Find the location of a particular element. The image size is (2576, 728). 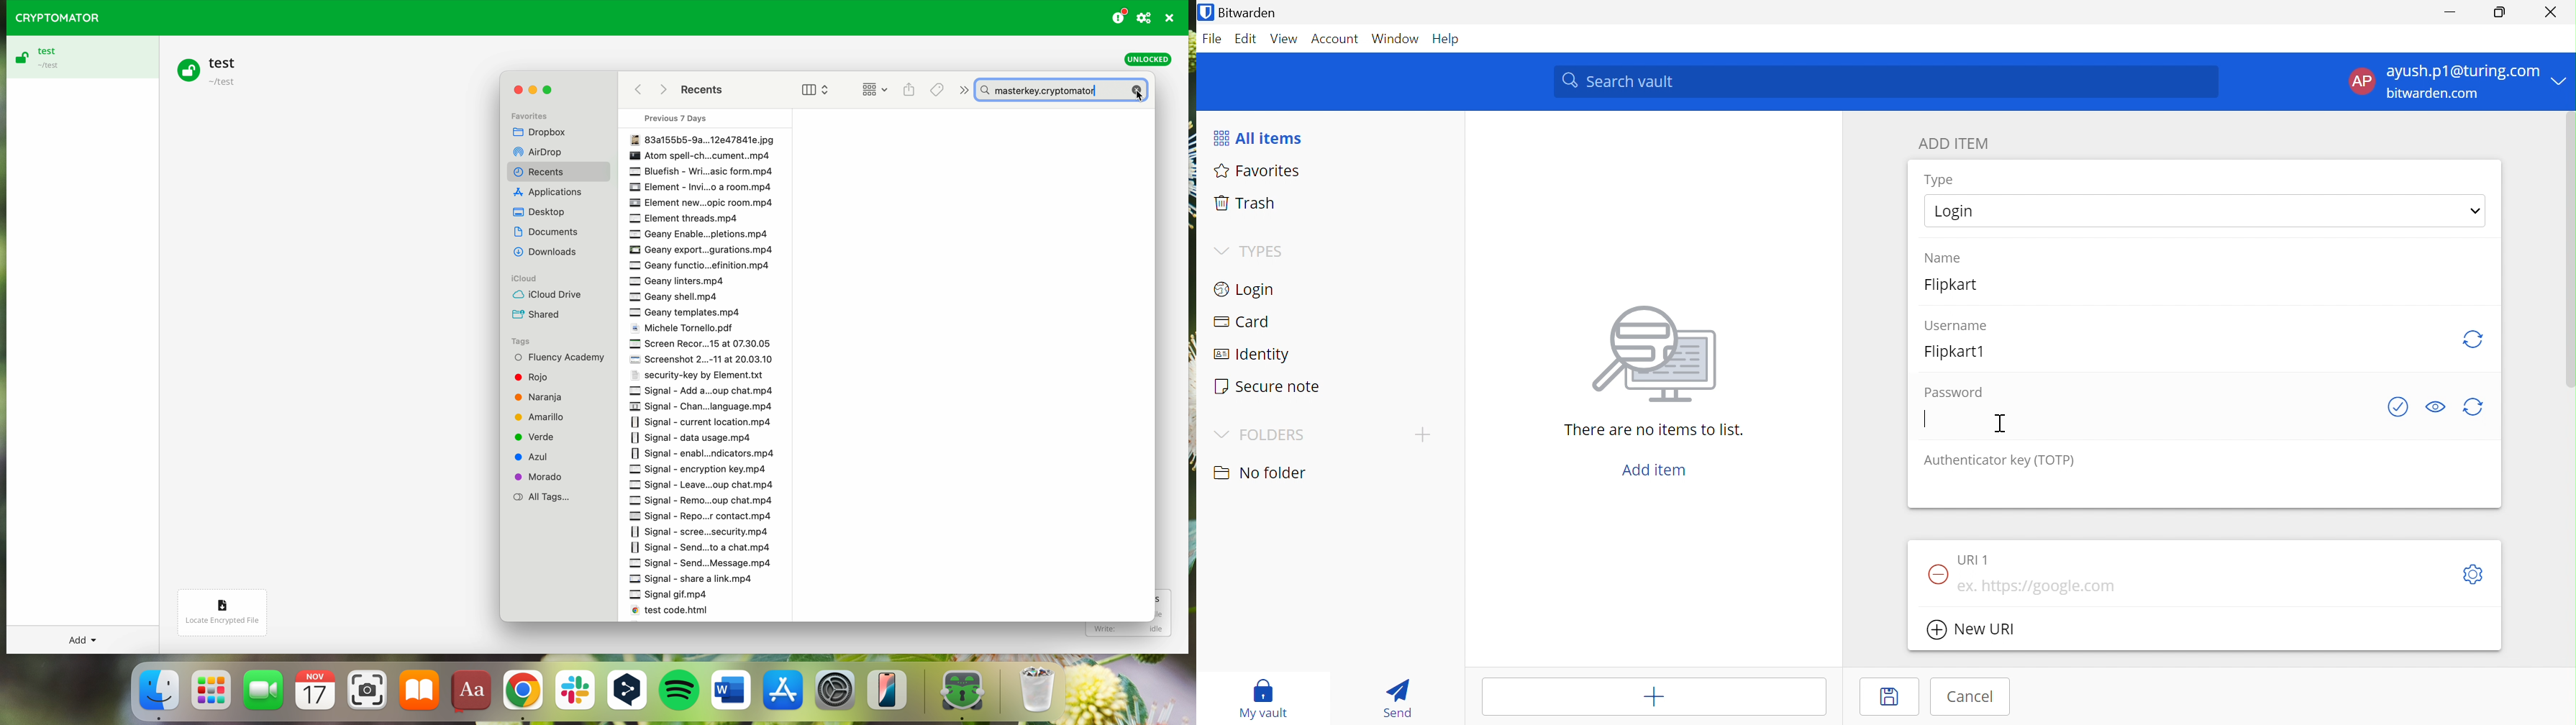

Name is located at coordinates (1945, 256).